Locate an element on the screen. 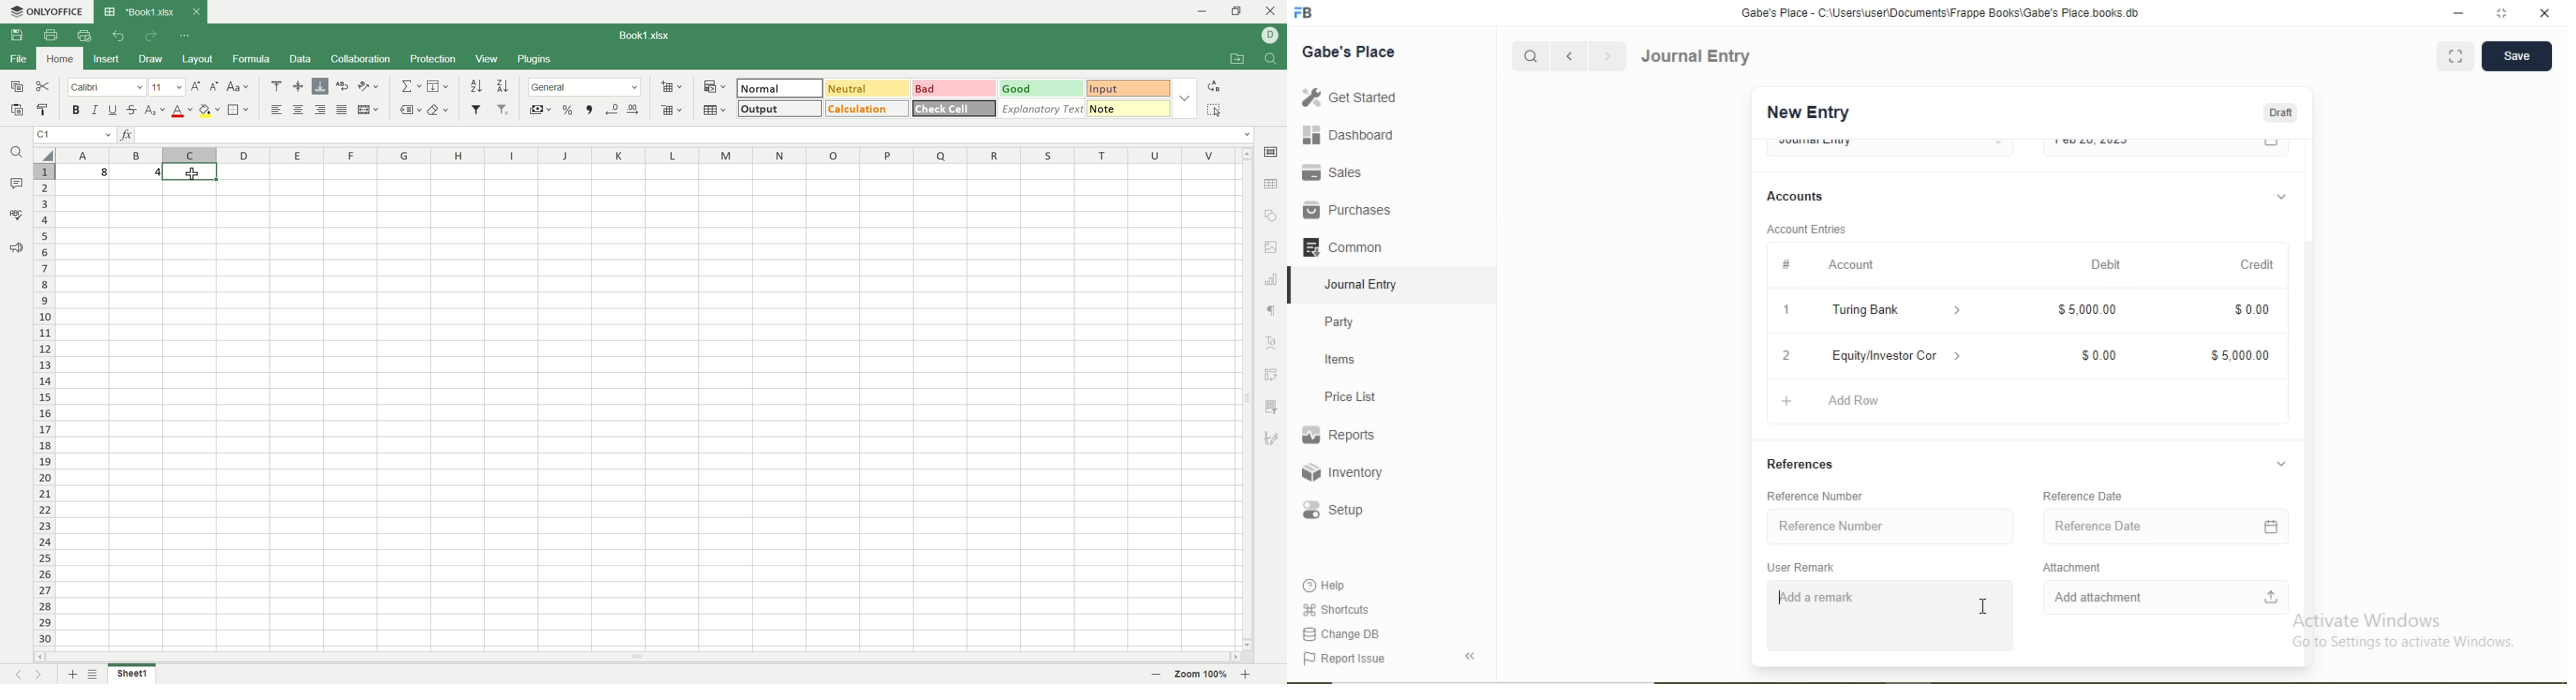 The image size is (2576, 700). 2 is located at coordinates (1785, 358).